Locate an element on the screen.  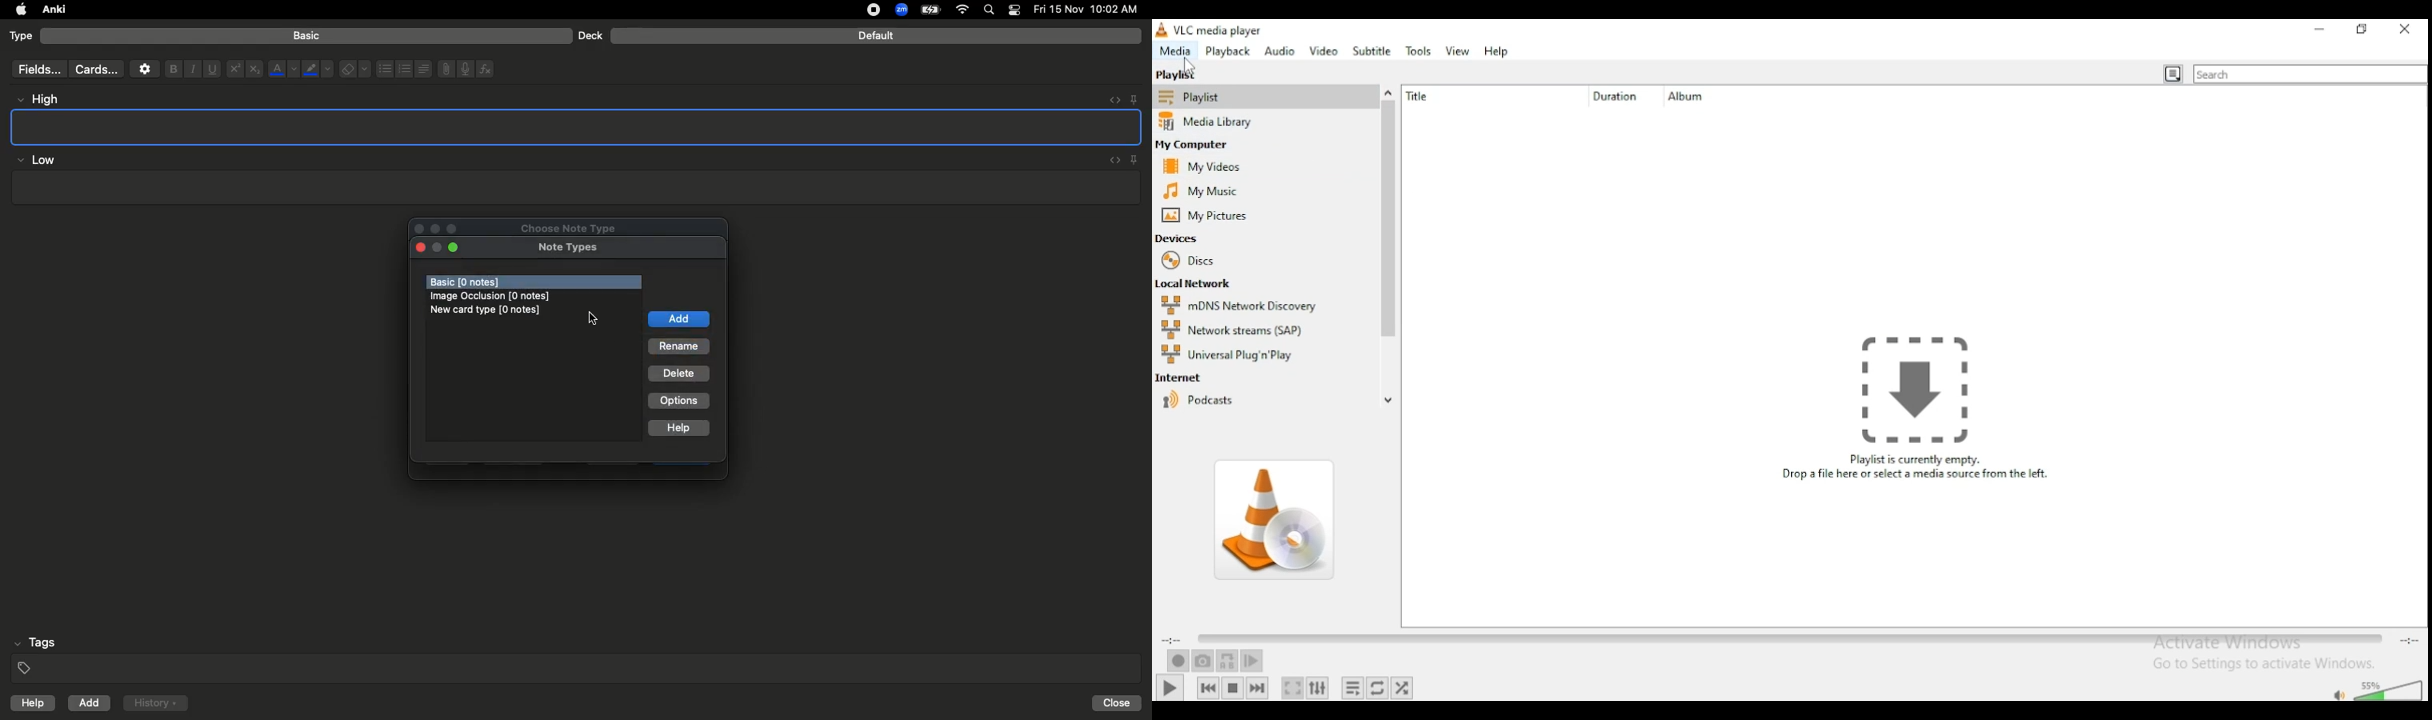
Anki is located at coordinates (53, 10).